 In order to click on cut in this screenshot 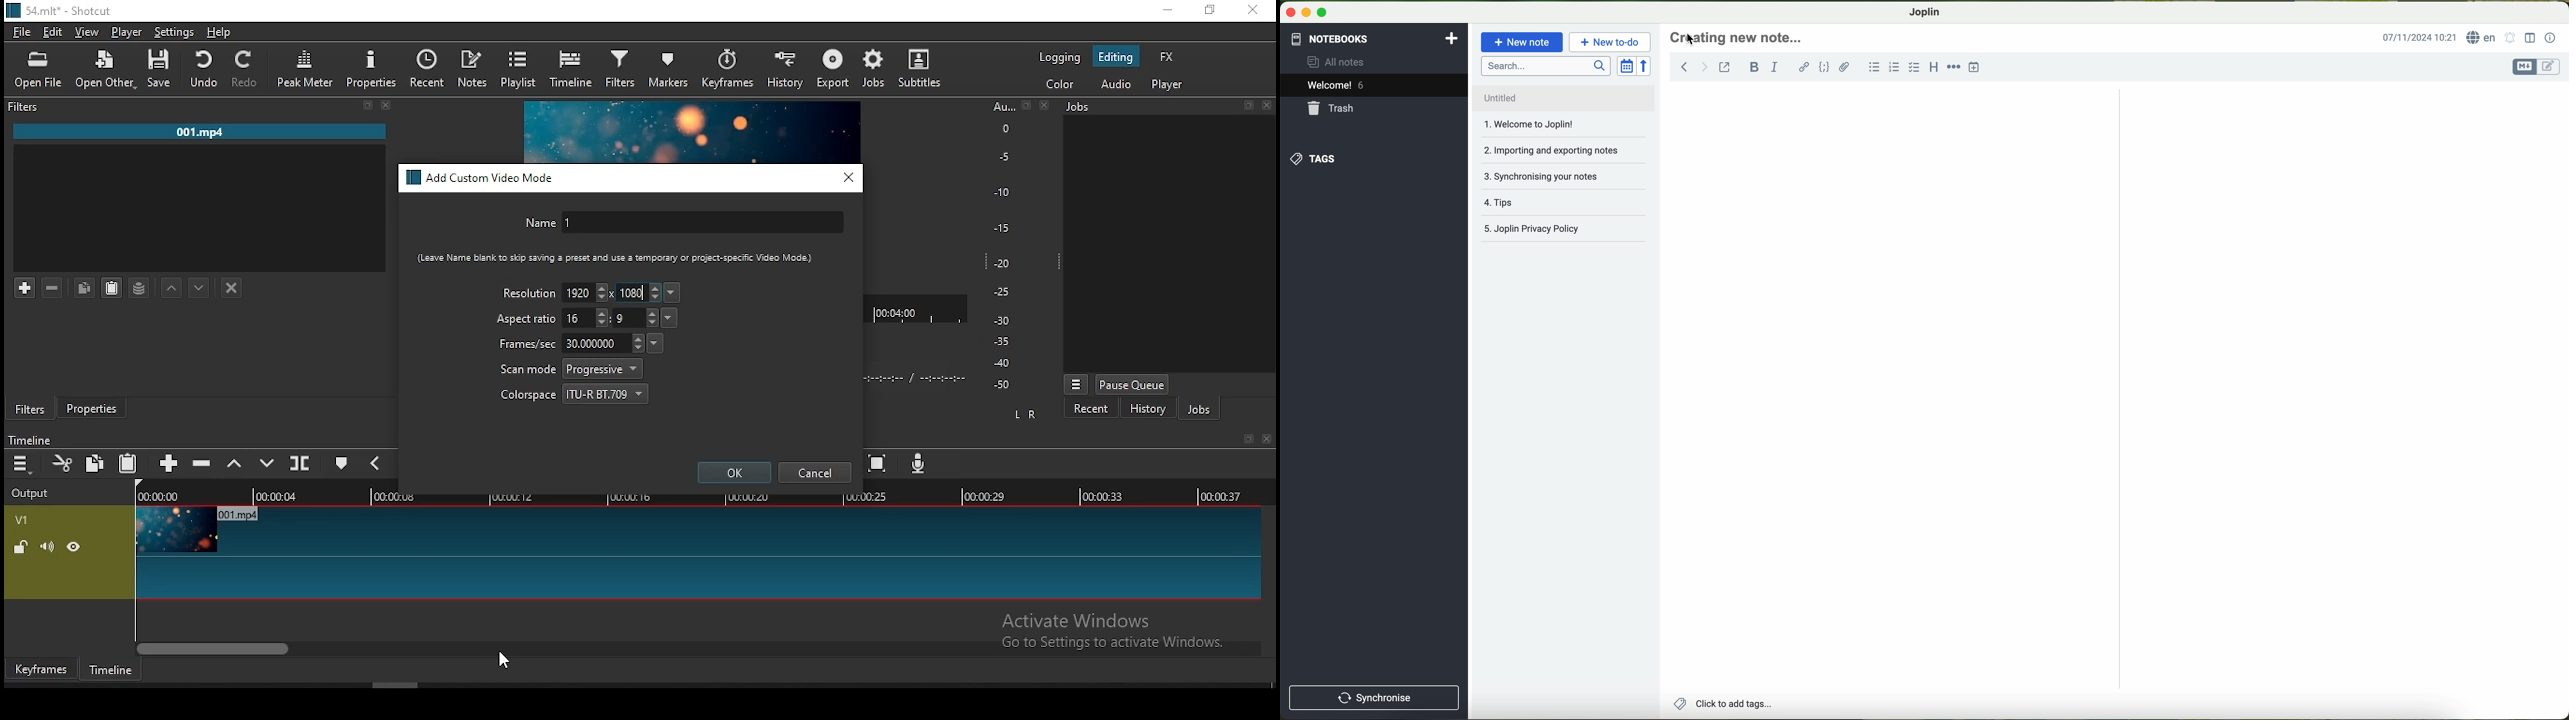, I will do `click(63, 463)`.